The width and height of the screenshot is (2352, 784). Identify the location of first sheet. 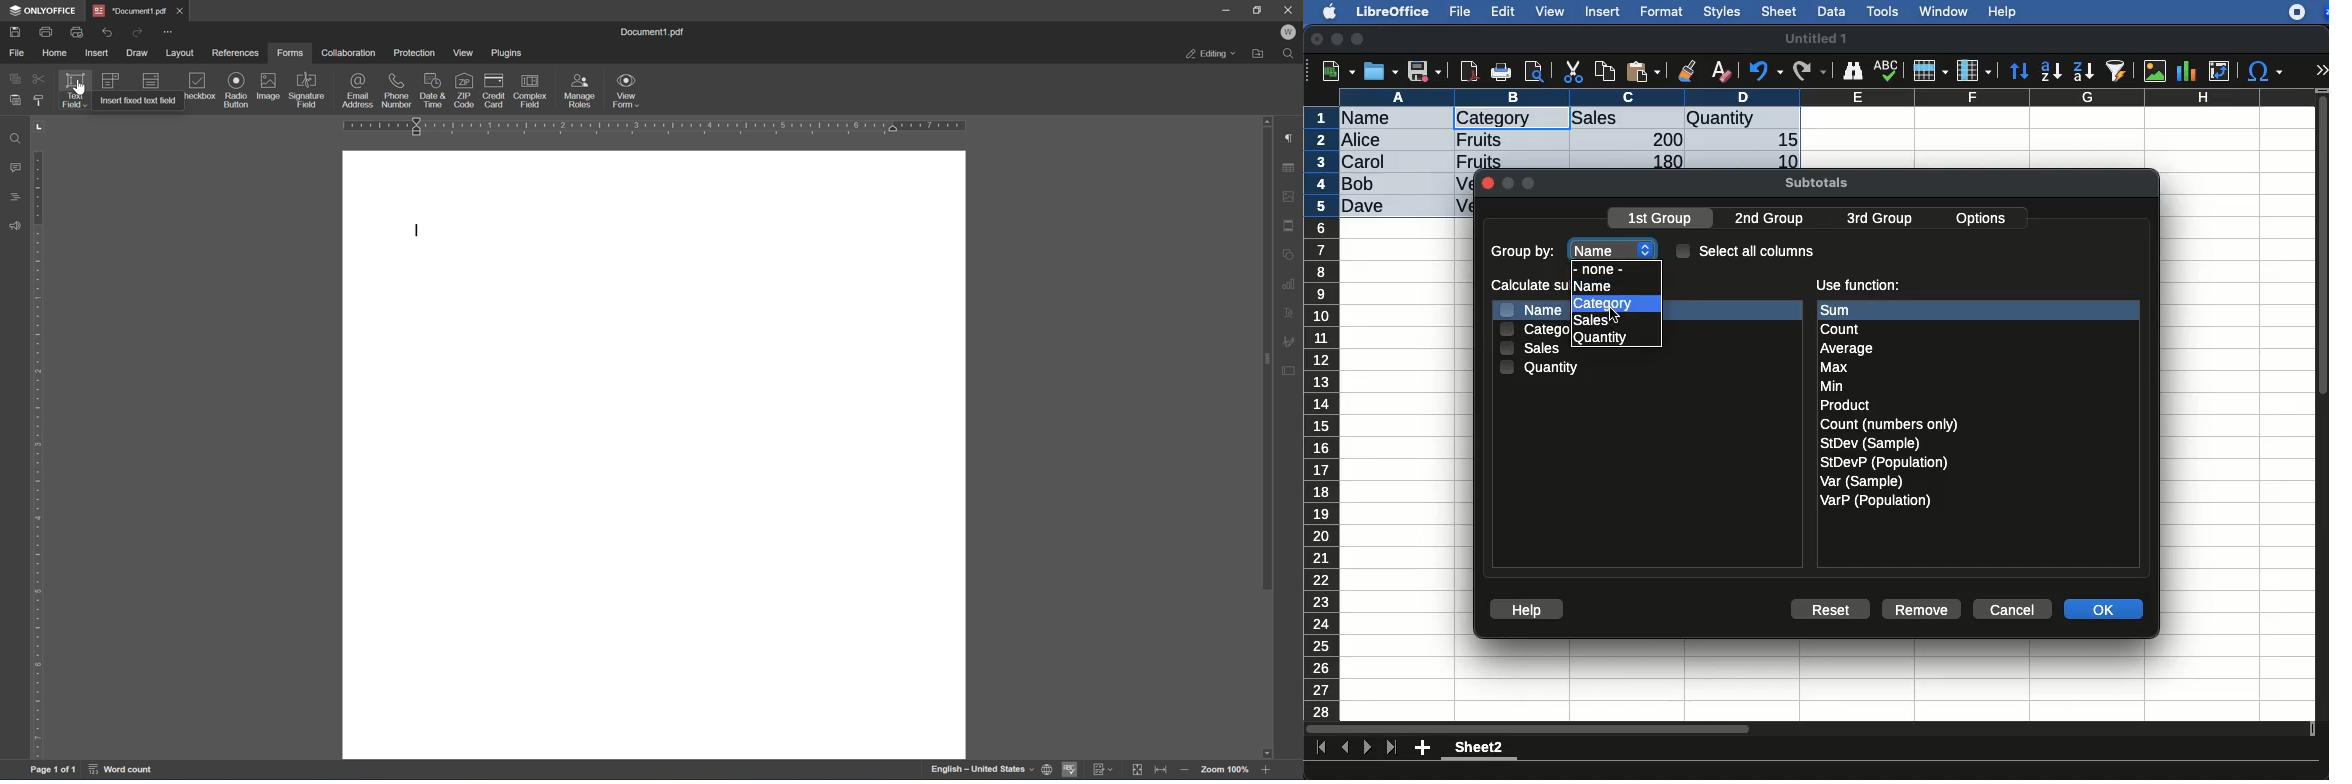
(1323, 748).